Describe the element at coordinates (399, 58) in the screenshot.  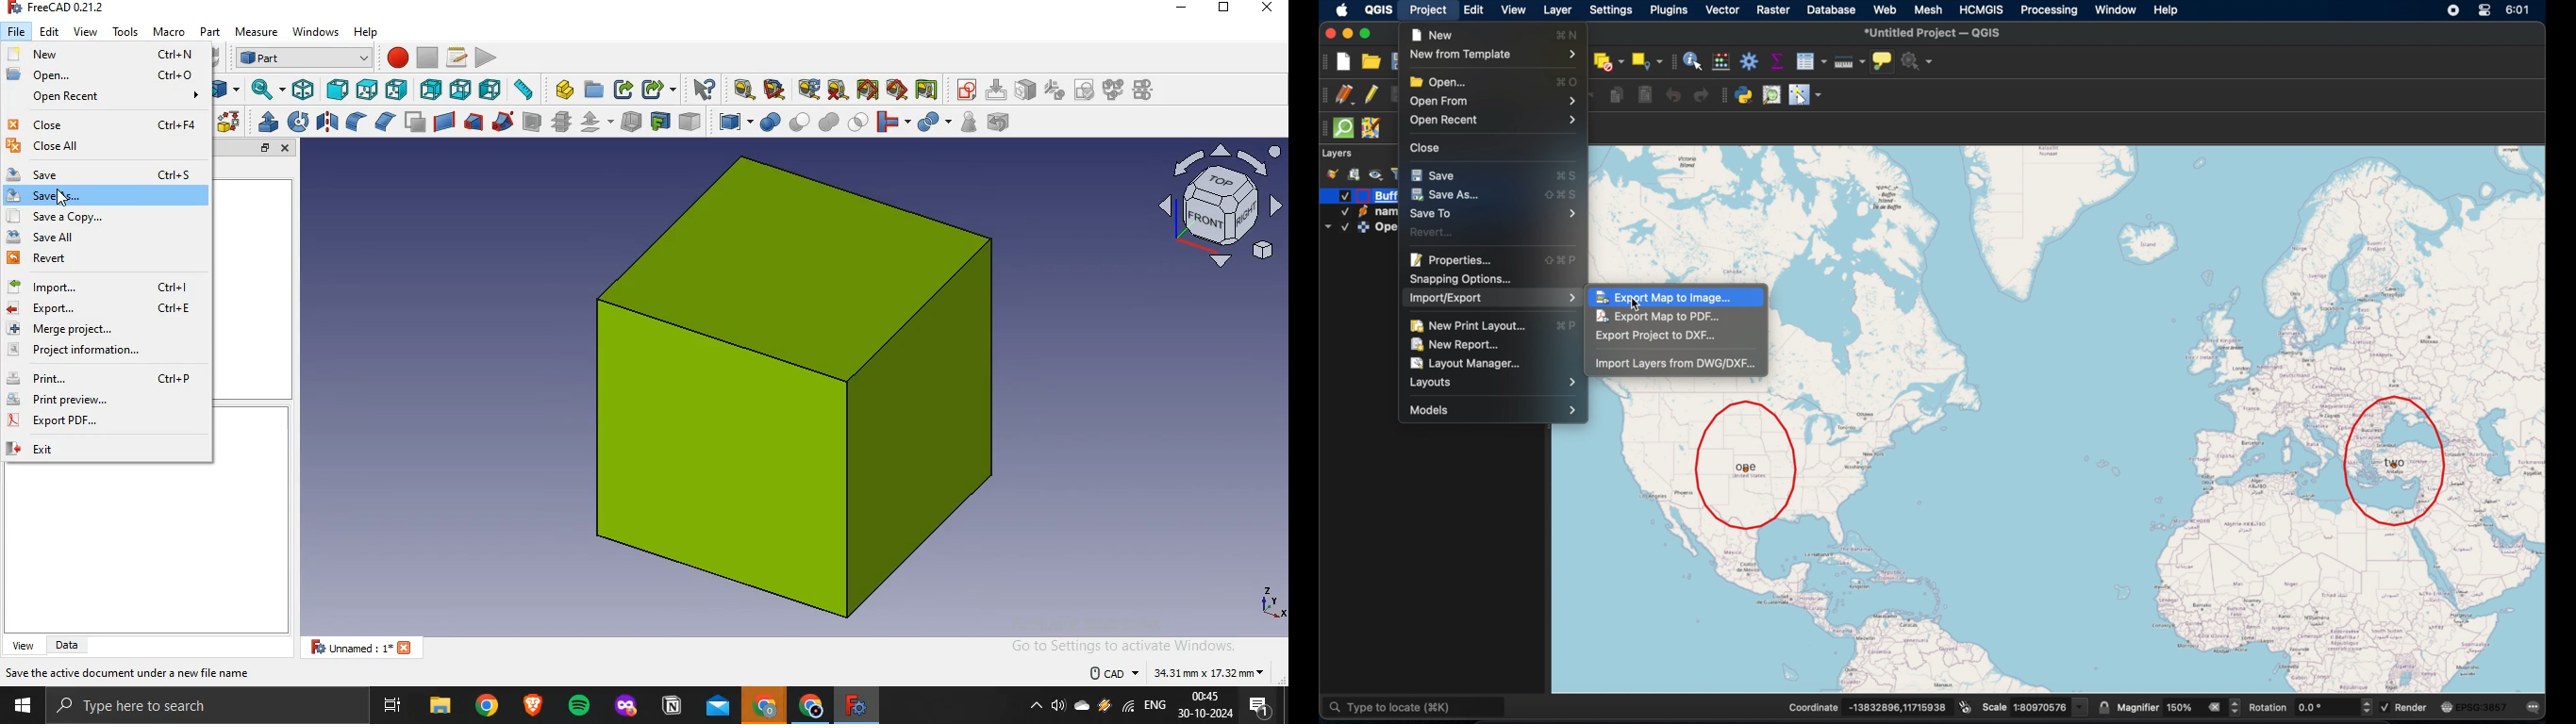
I see `macro recording` at that location.